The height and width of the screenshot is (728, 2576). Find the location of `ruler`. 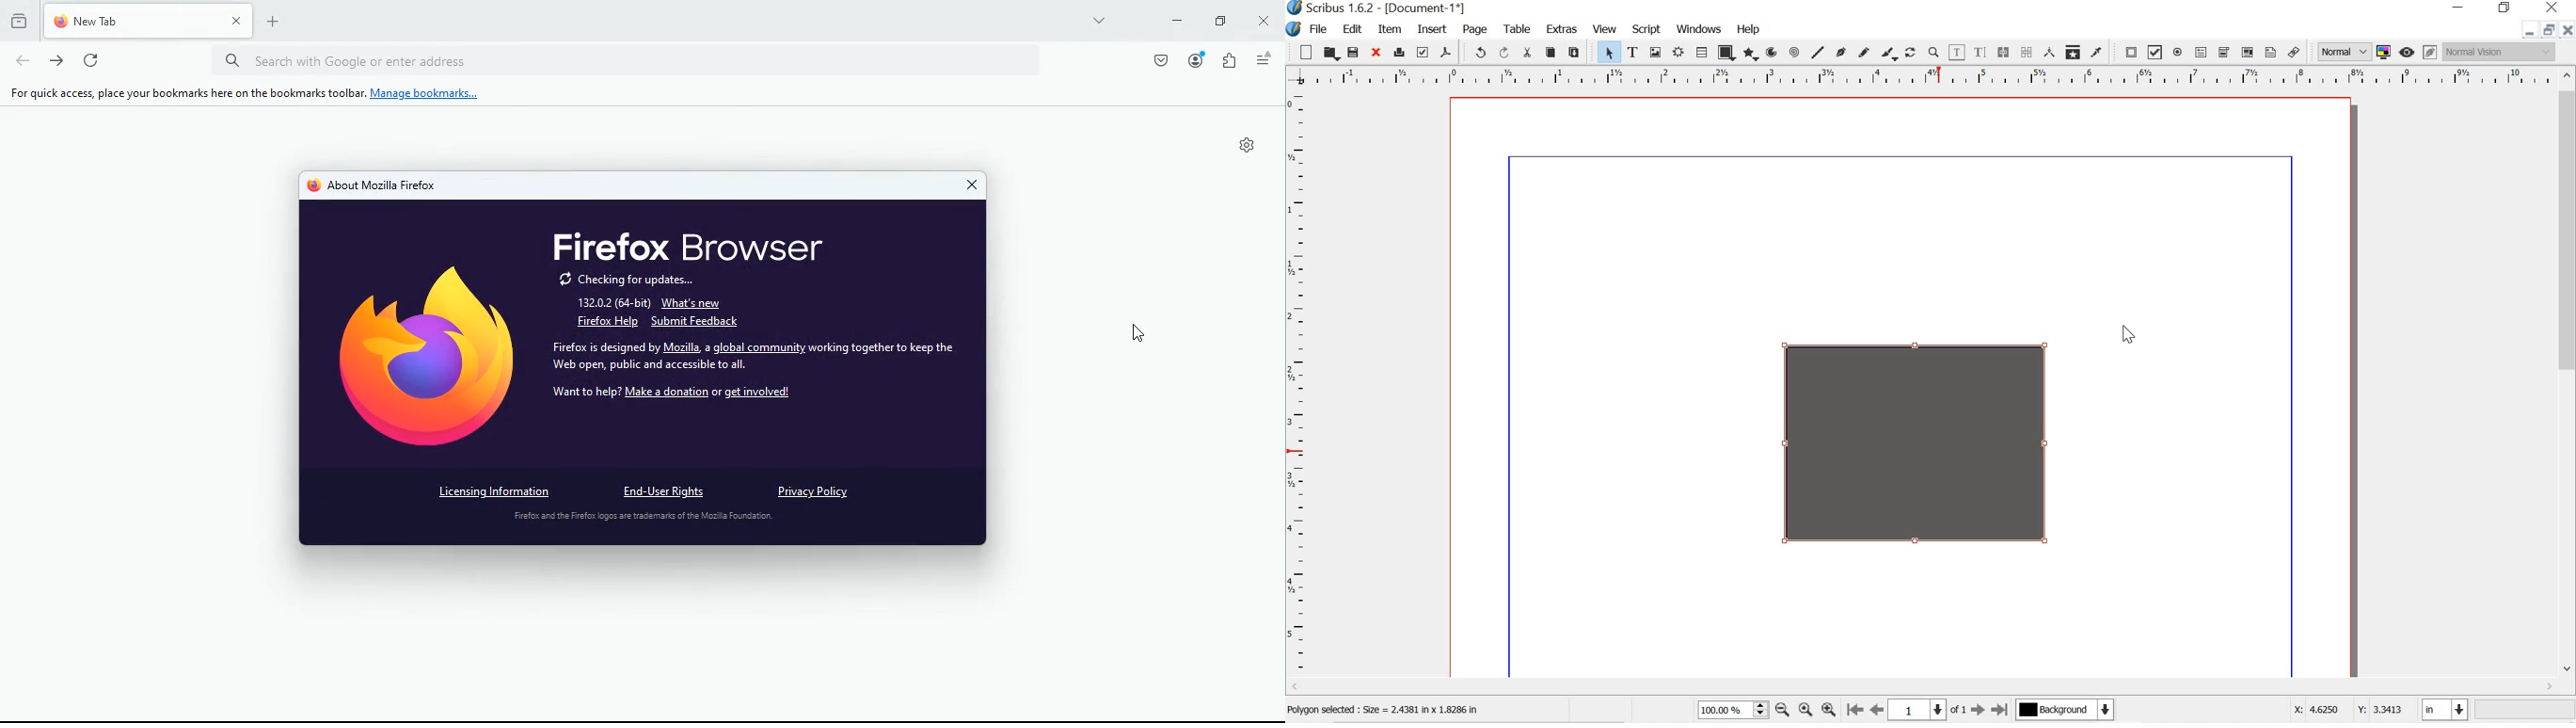

ruler is located at coordinates (1298, 386).